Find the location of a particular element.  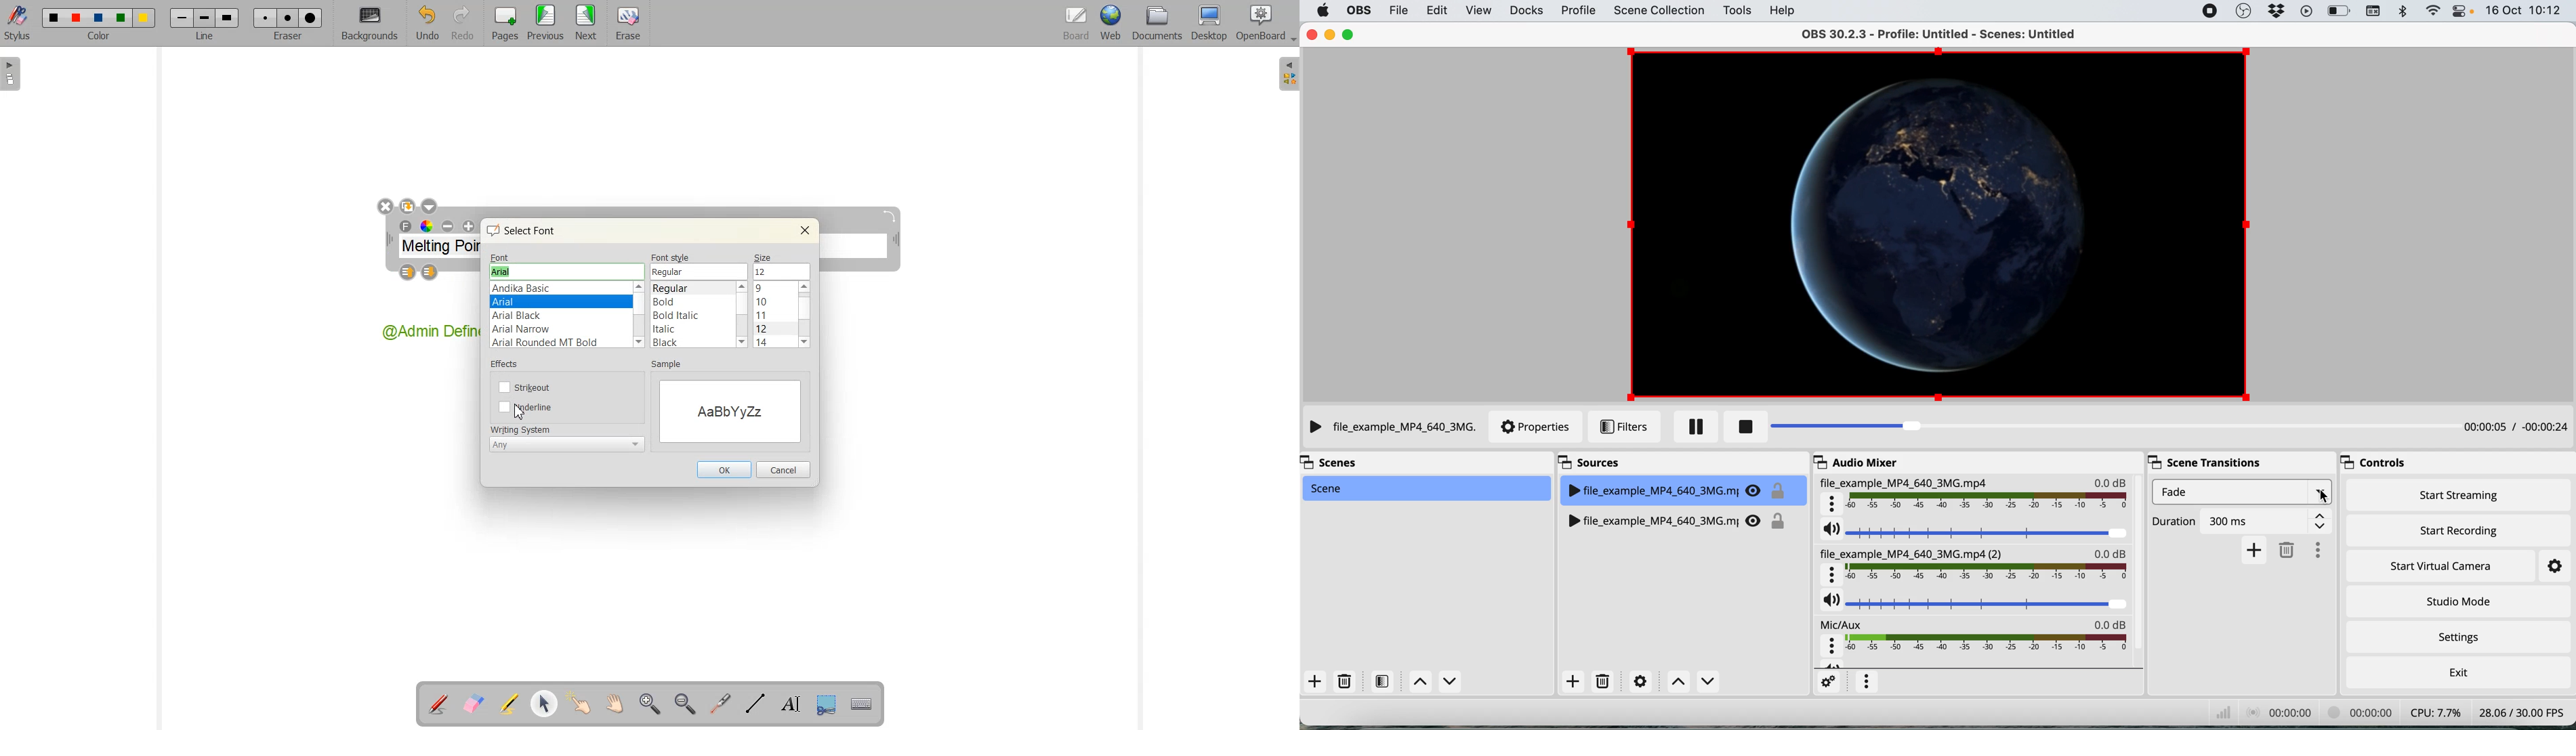

Down Scene is located at coordinates (1452, 683).